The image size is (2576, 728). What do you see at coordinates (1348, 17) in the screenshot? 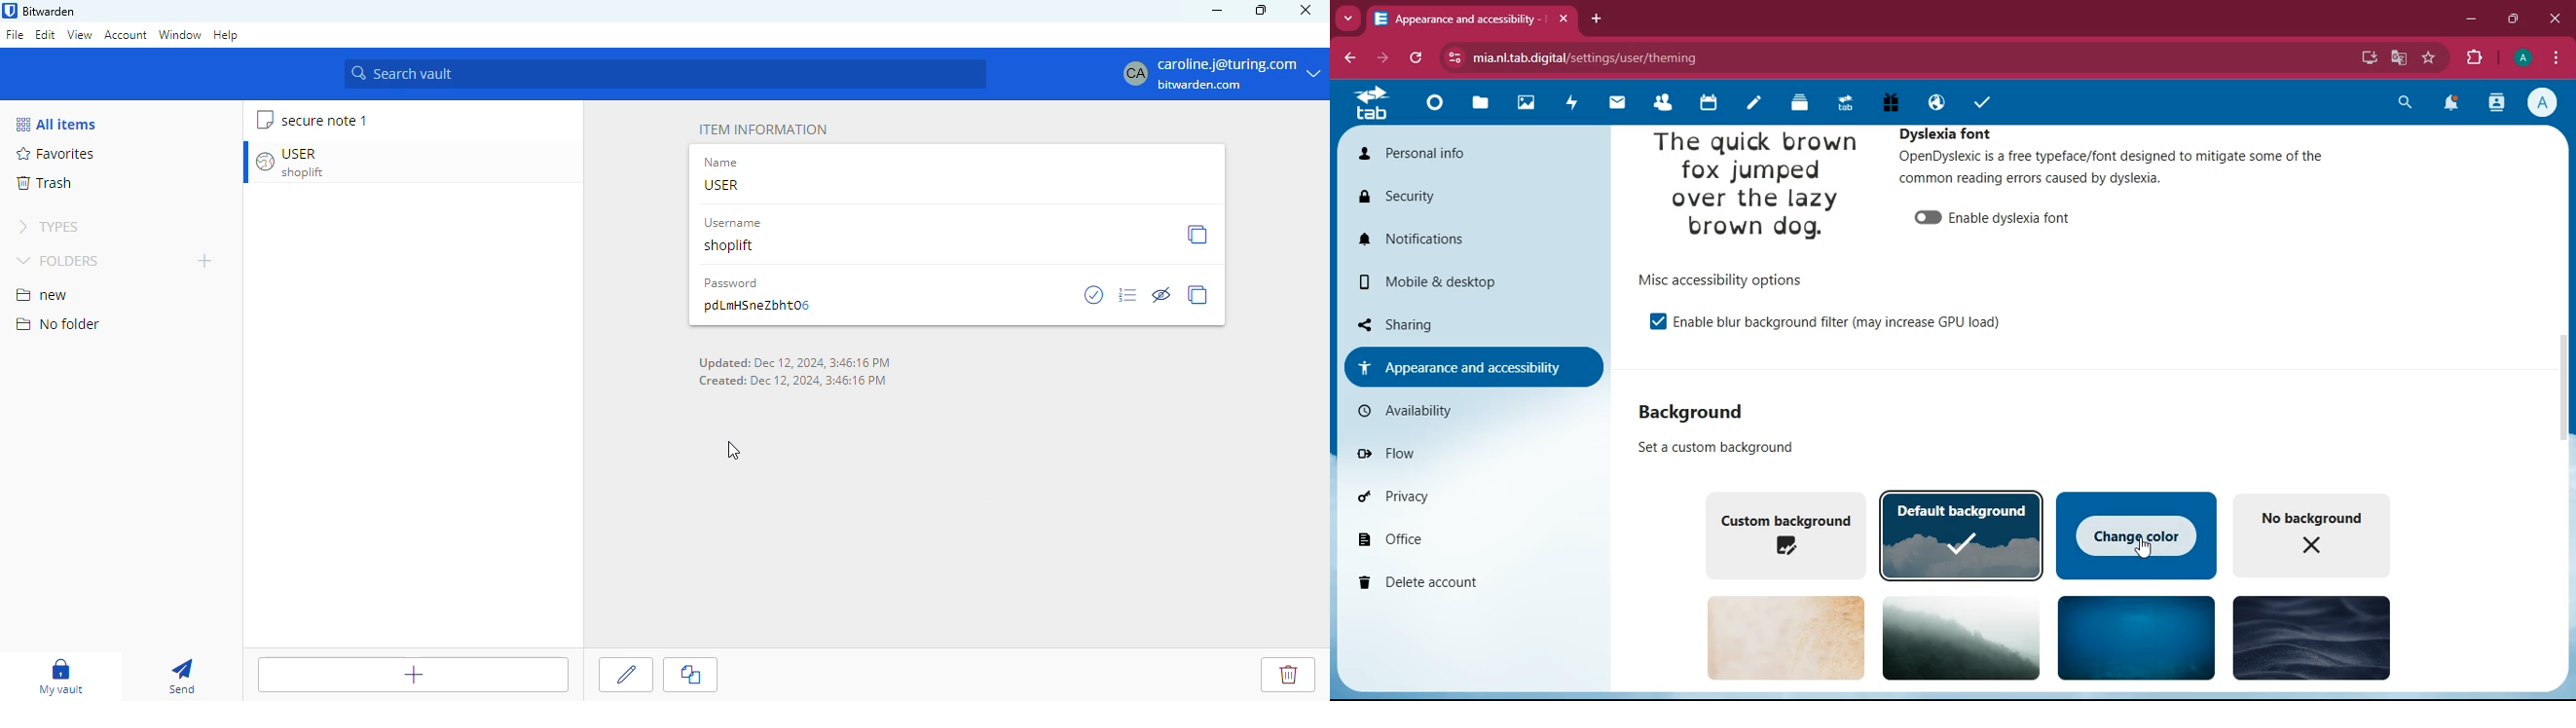
I see `more` at bounding box center [1348, 17].